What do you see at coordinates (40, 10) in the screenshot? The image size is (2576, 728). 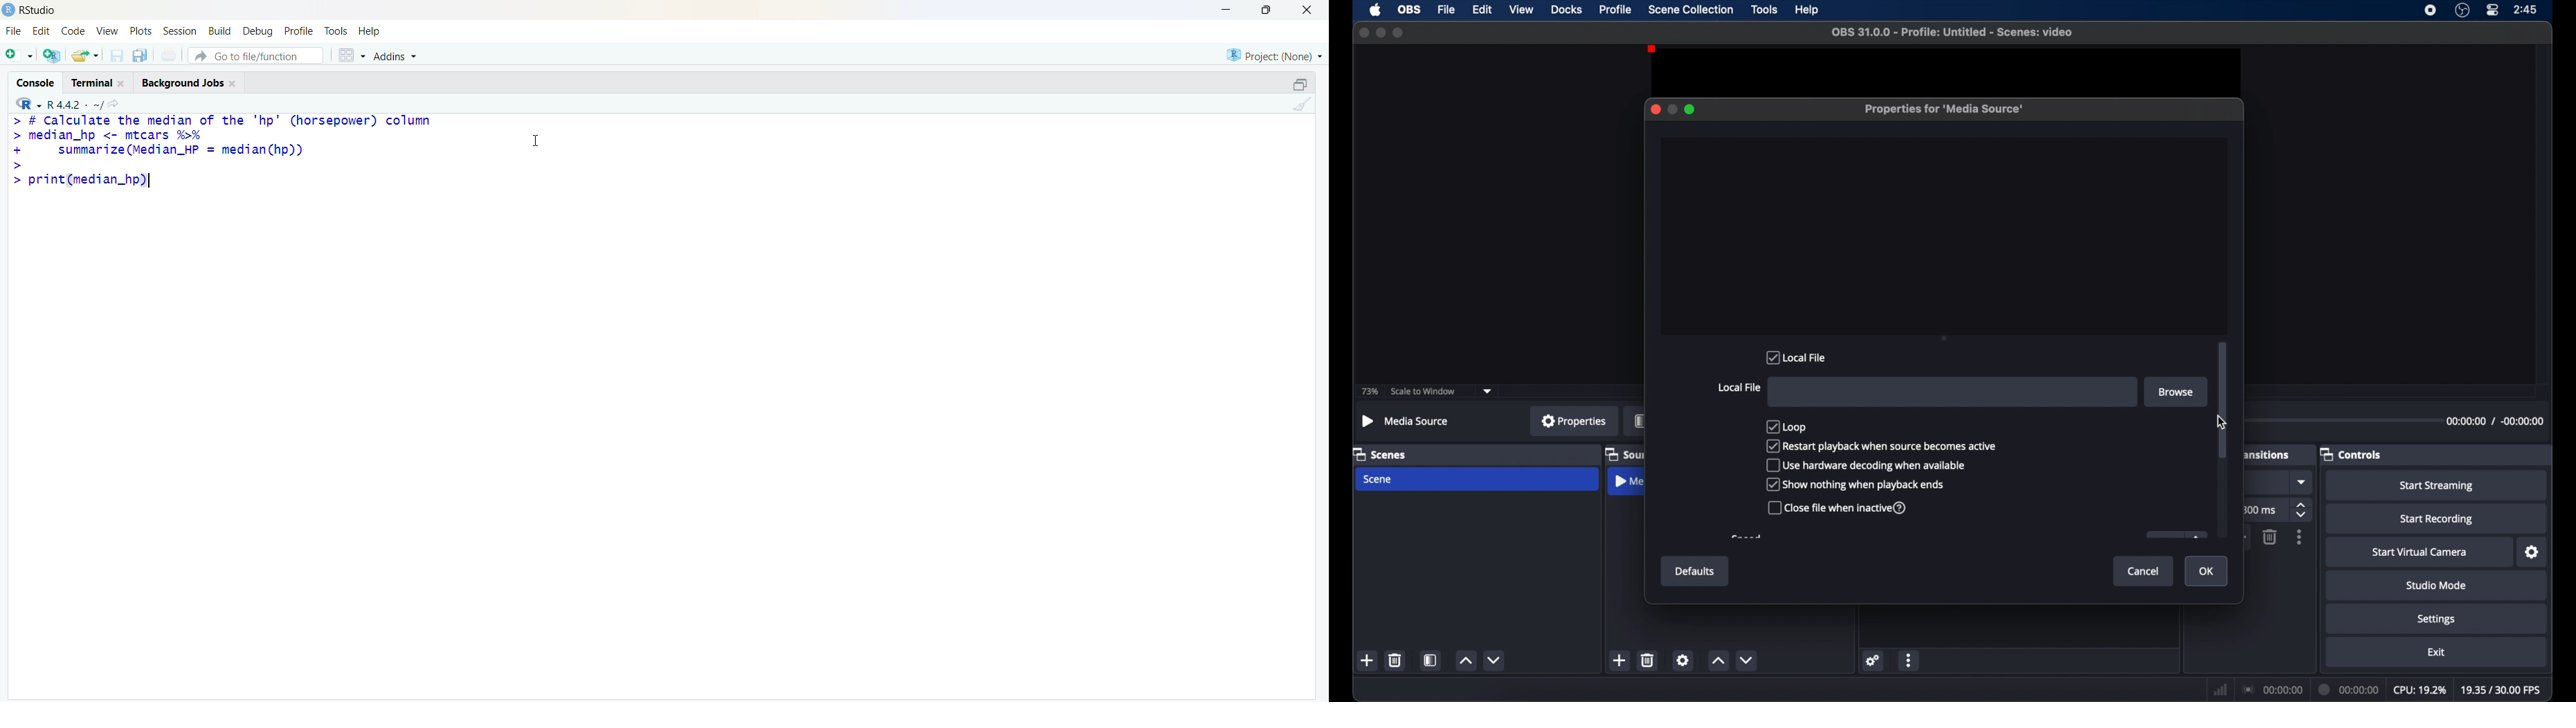 I see `RStudio` at bounding box center [40, 10].